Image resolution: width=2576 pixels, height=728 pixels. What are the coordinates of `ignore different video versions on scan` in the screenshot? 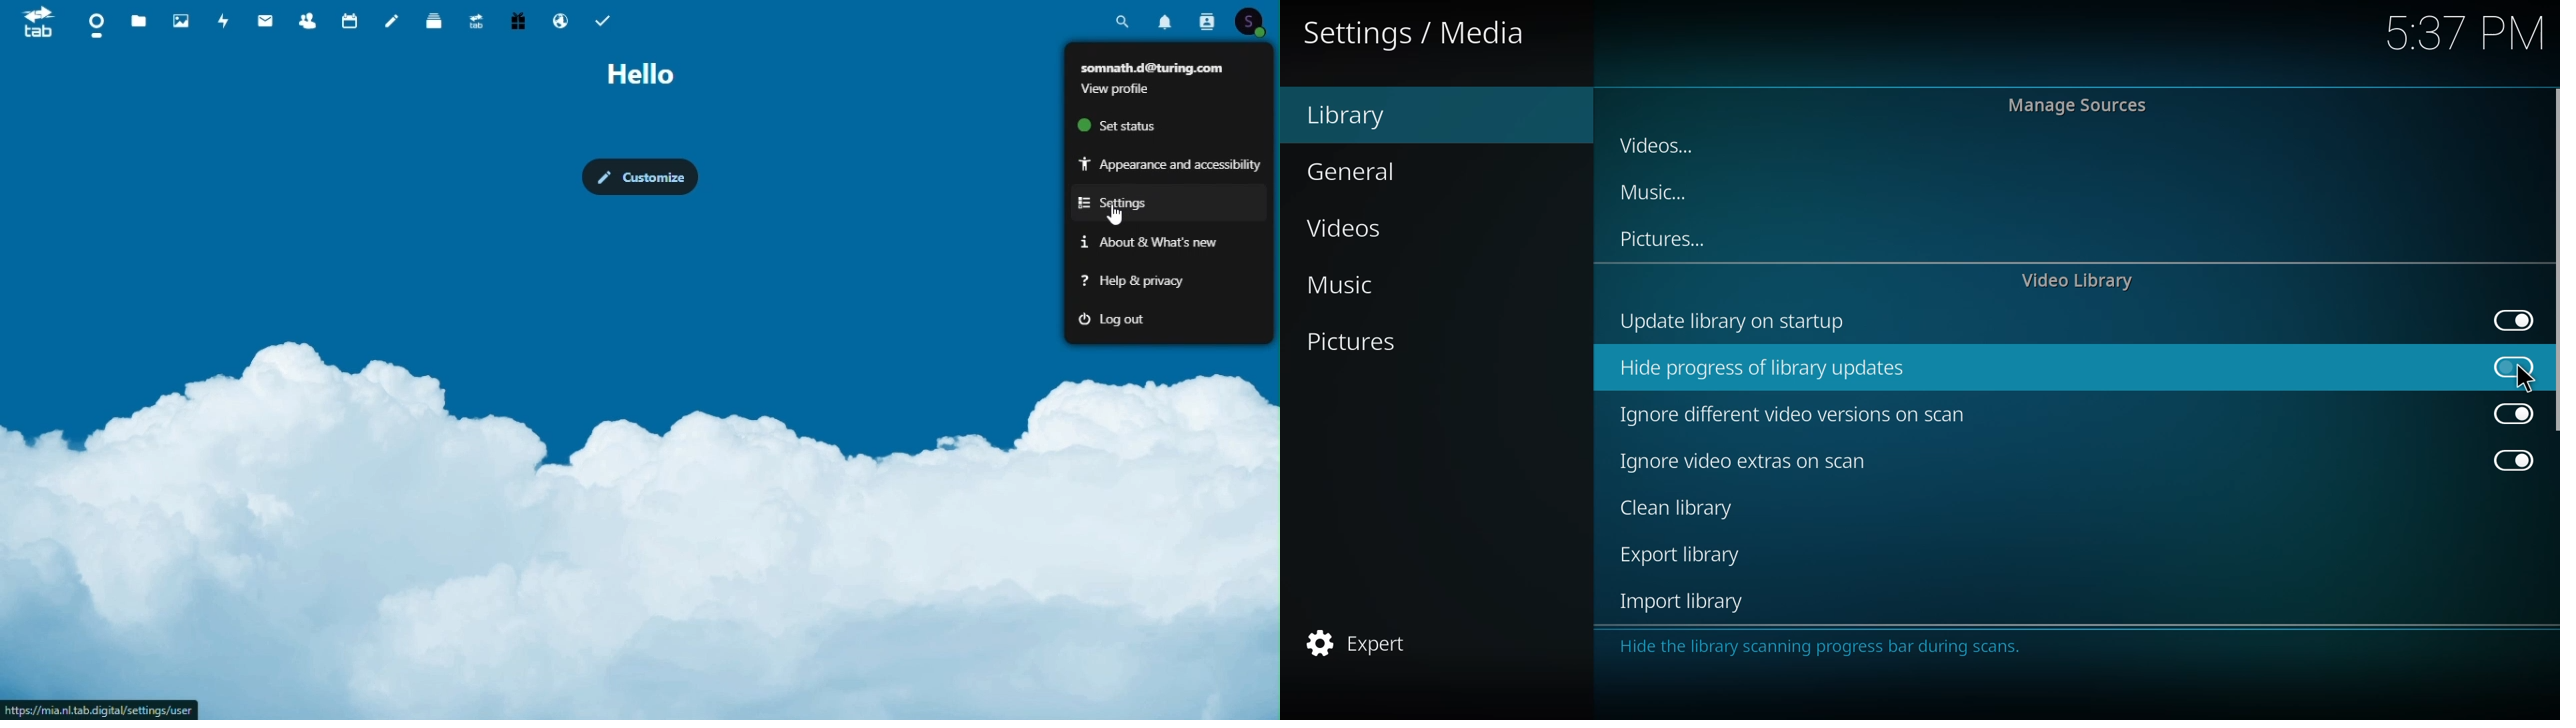 It's located at (1798, 415).